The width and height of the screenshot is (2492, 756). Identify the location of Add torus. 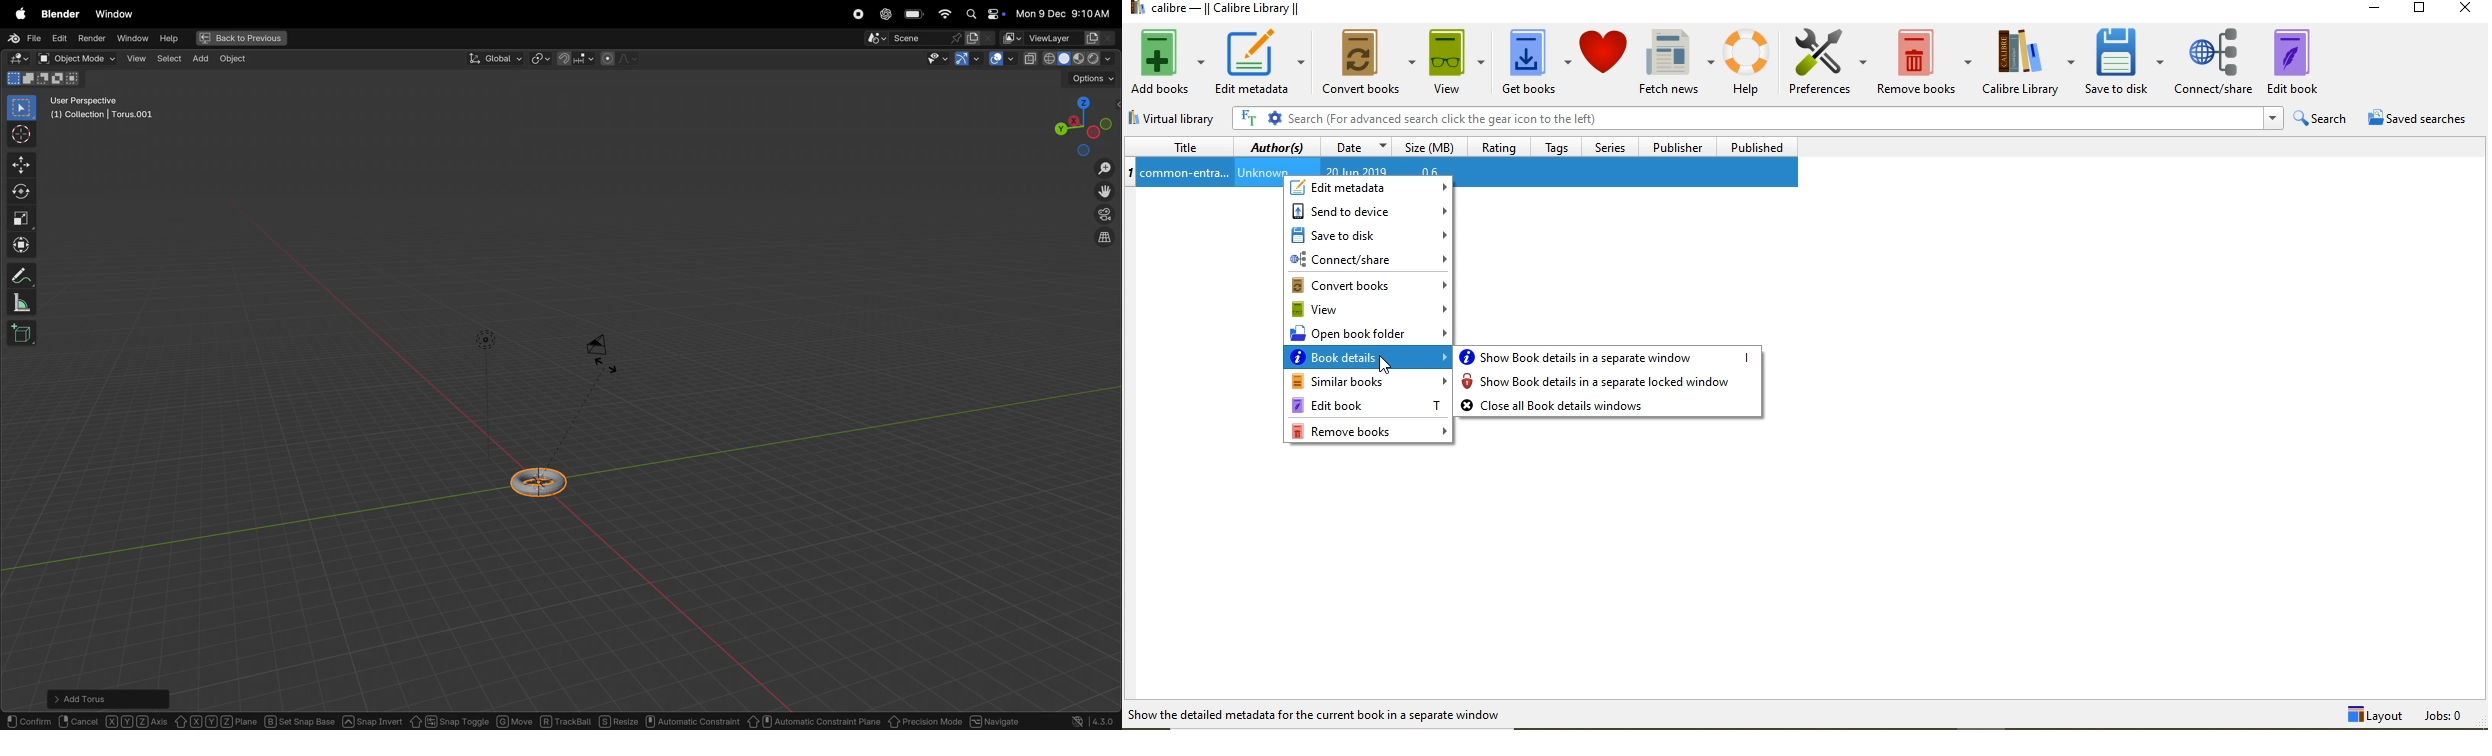
(89, 696).